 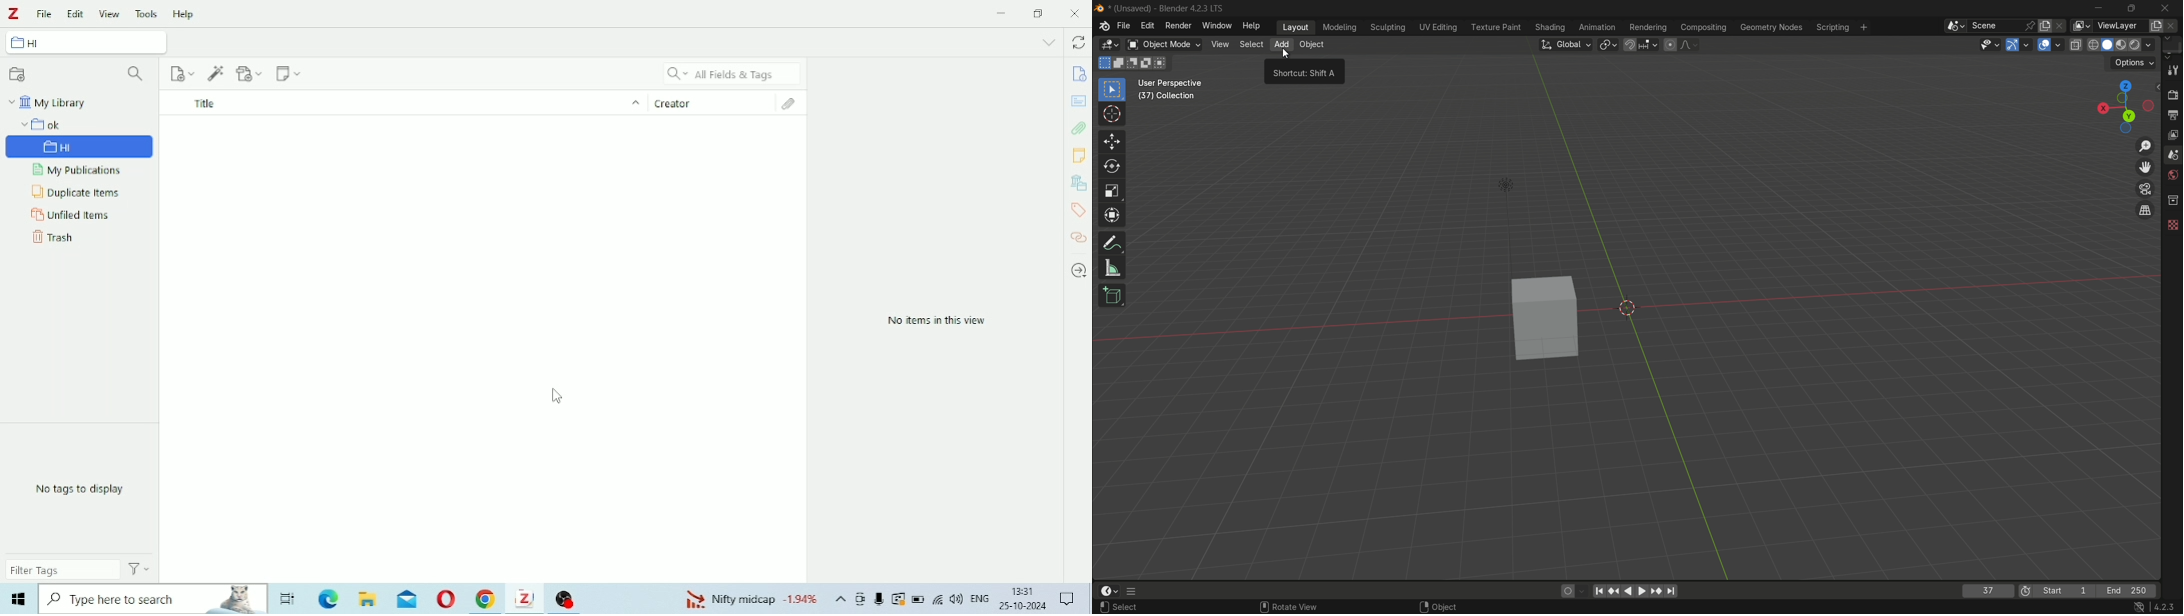 What do you see at coordinates (147, 13) in the screenshot?
I see `Tools` at bounding box center [147, 13].